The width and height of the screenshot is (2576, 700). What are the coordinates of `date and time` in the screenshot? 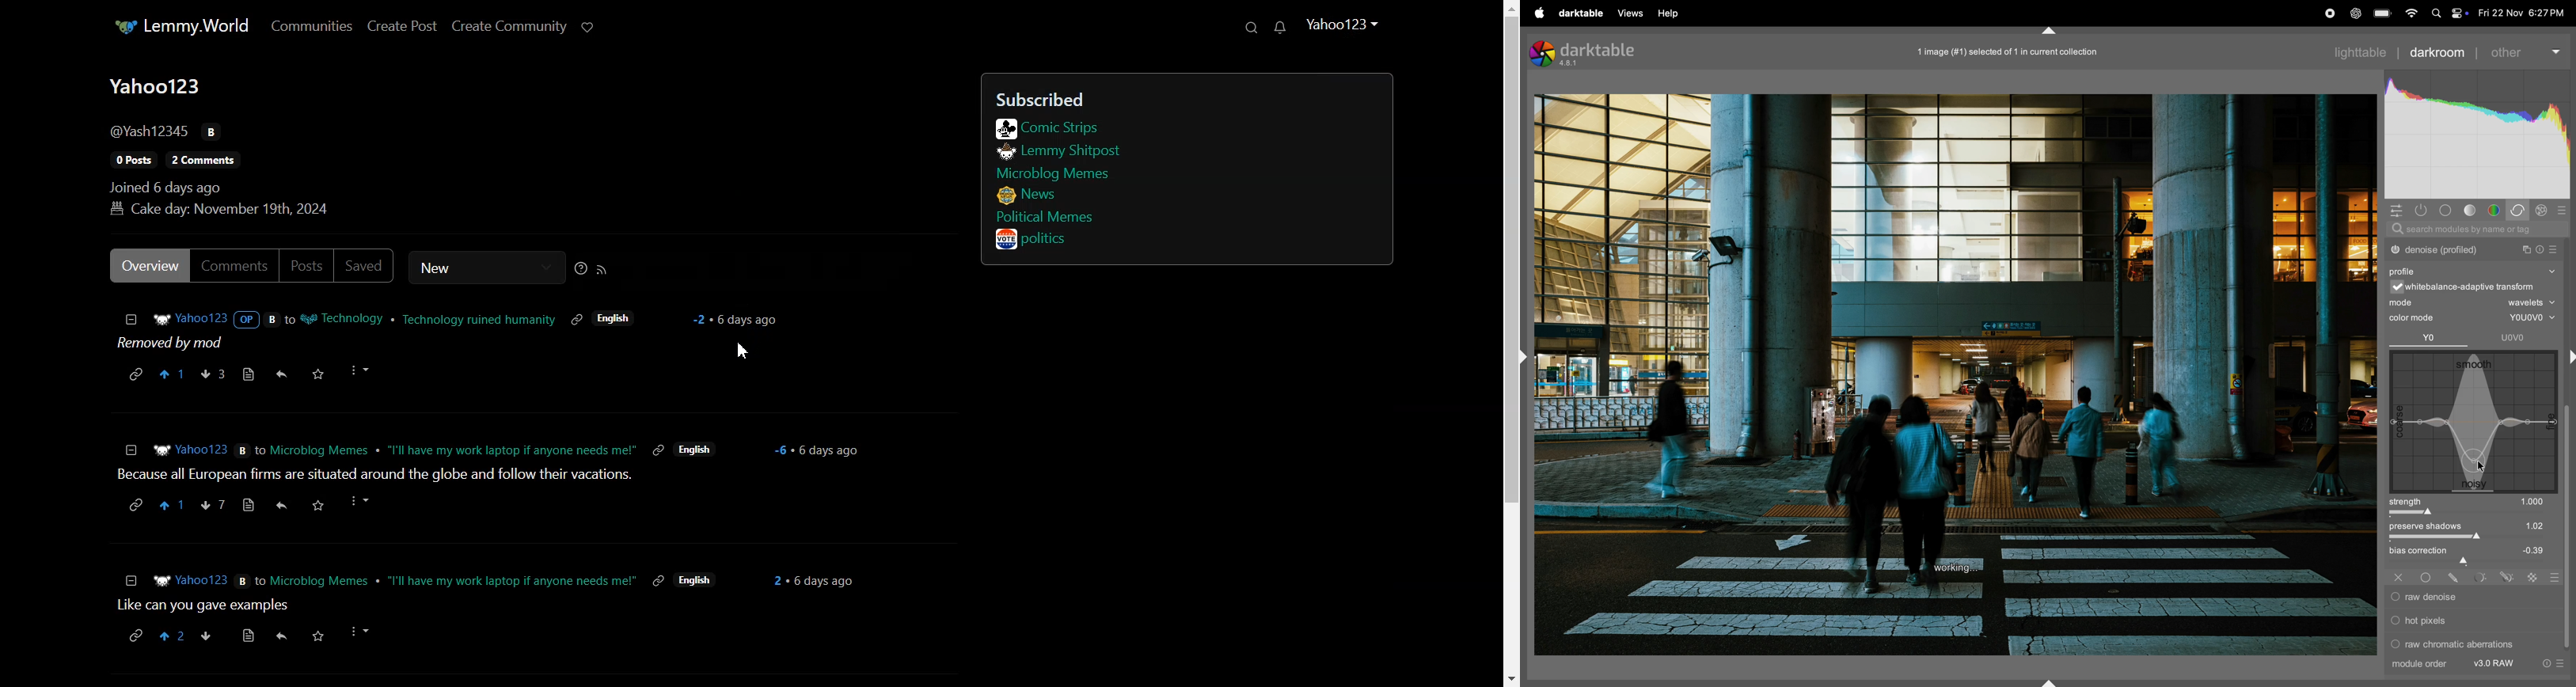 It's located at (2519, 14).